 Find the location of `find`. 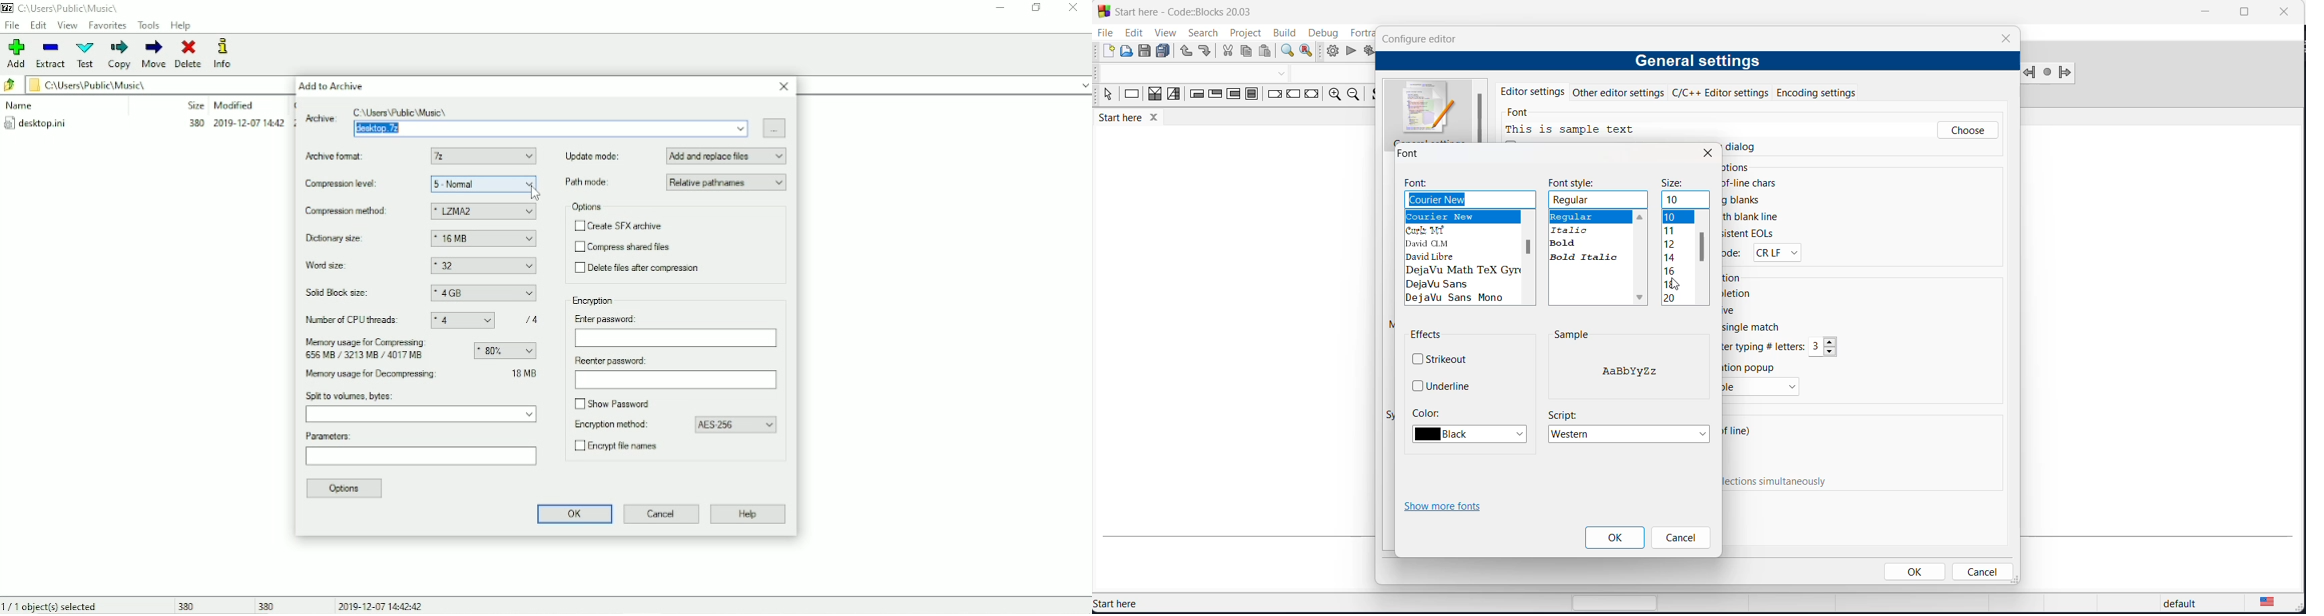

find is located at coordinates (1286, 51).